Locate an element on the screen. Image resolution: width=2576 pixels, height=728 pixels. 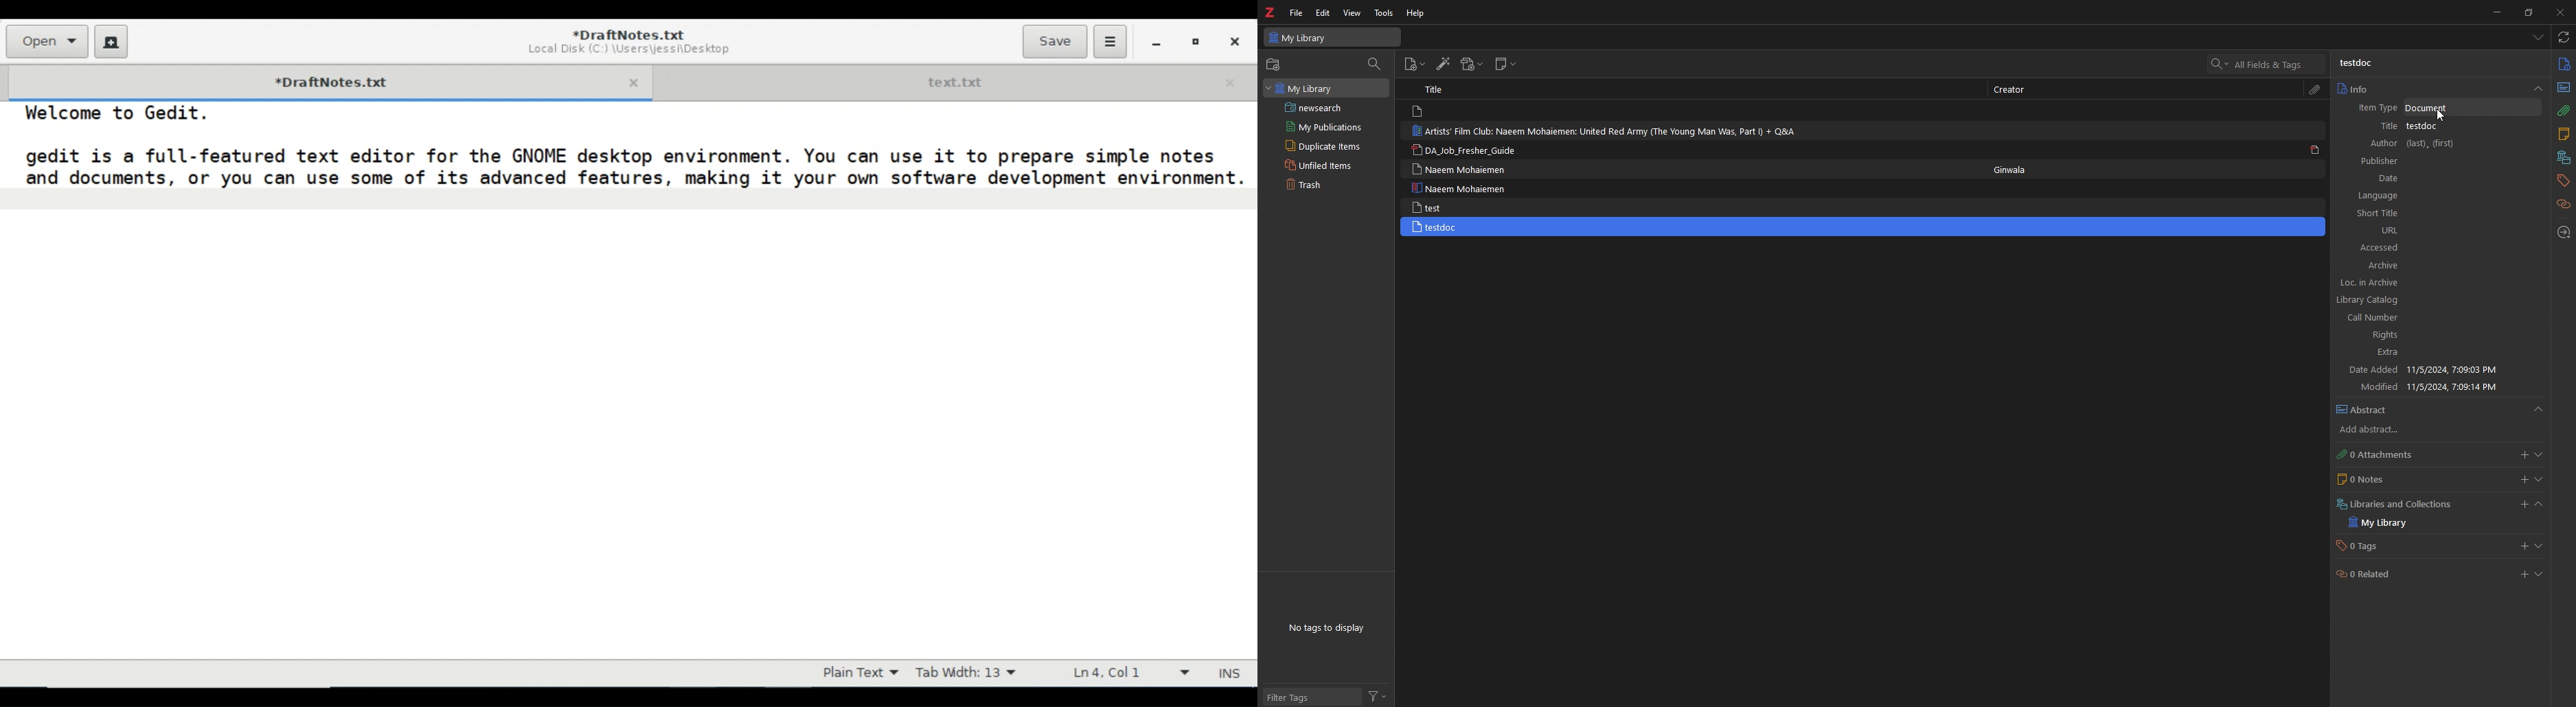
Restore is located at coordinates (1196, 41).